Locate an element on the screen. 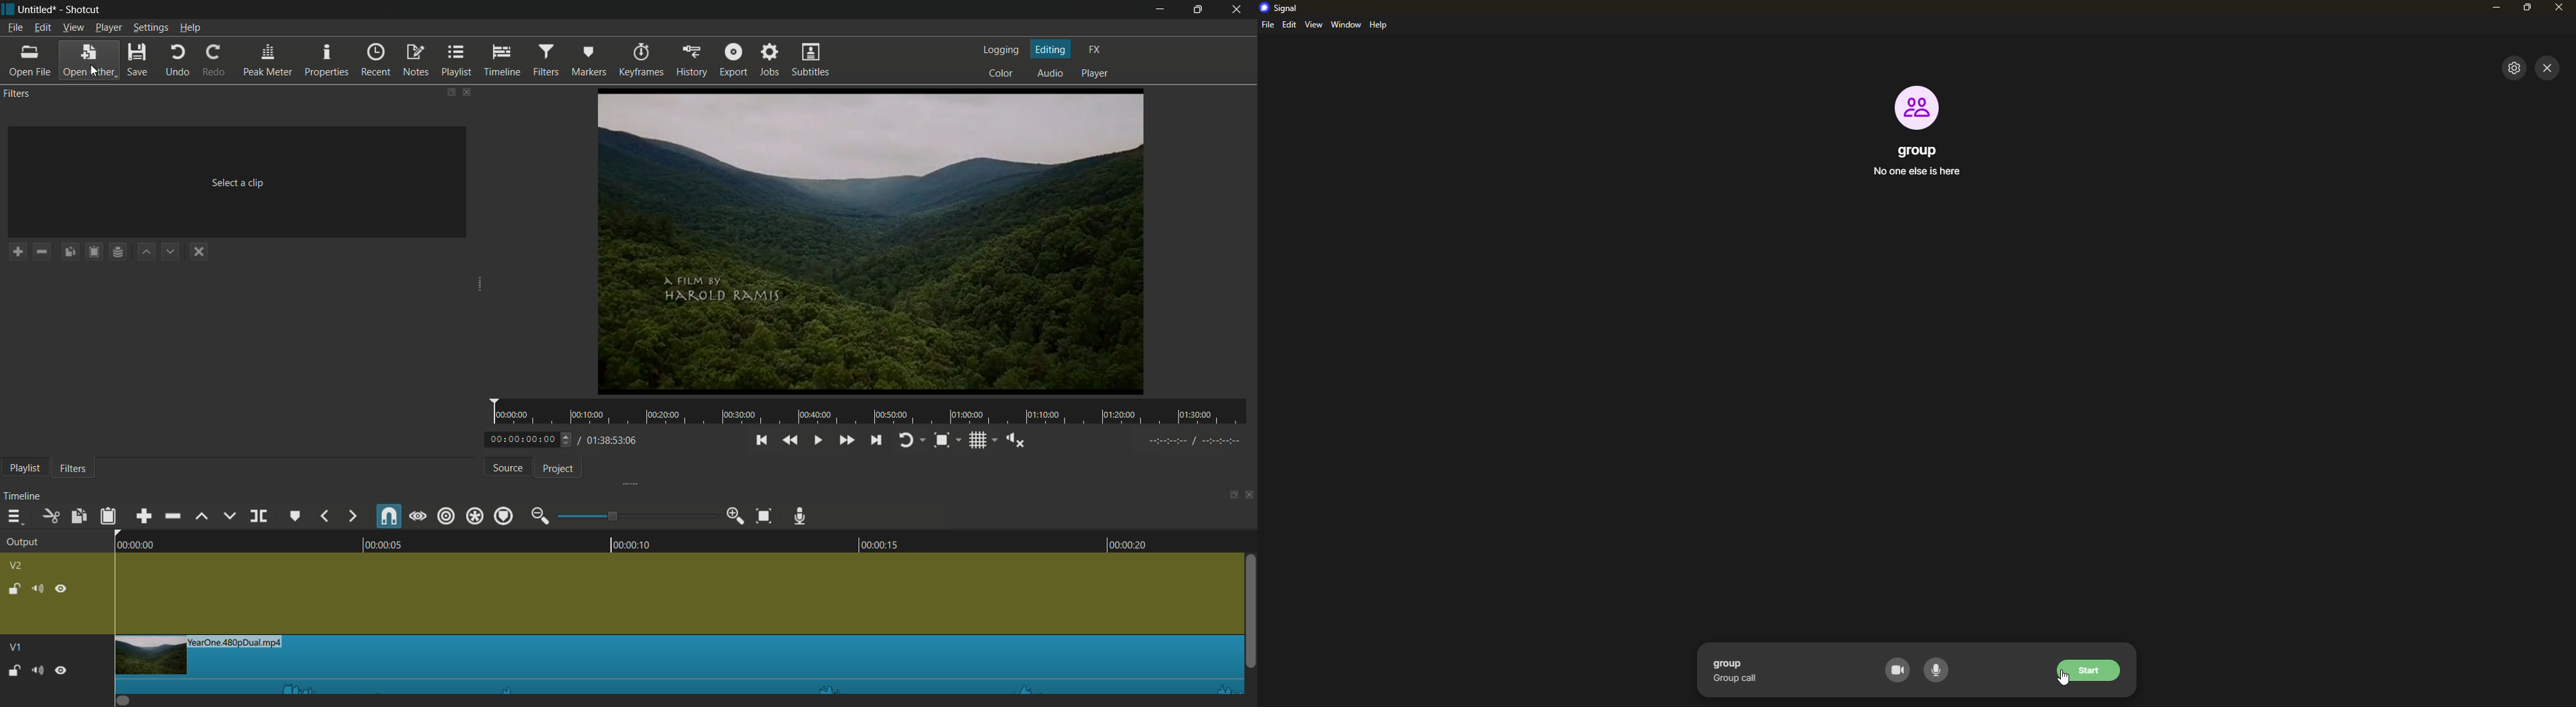 This screenshot has height=728, width=2576. properties is located at coordinates (328, 61).